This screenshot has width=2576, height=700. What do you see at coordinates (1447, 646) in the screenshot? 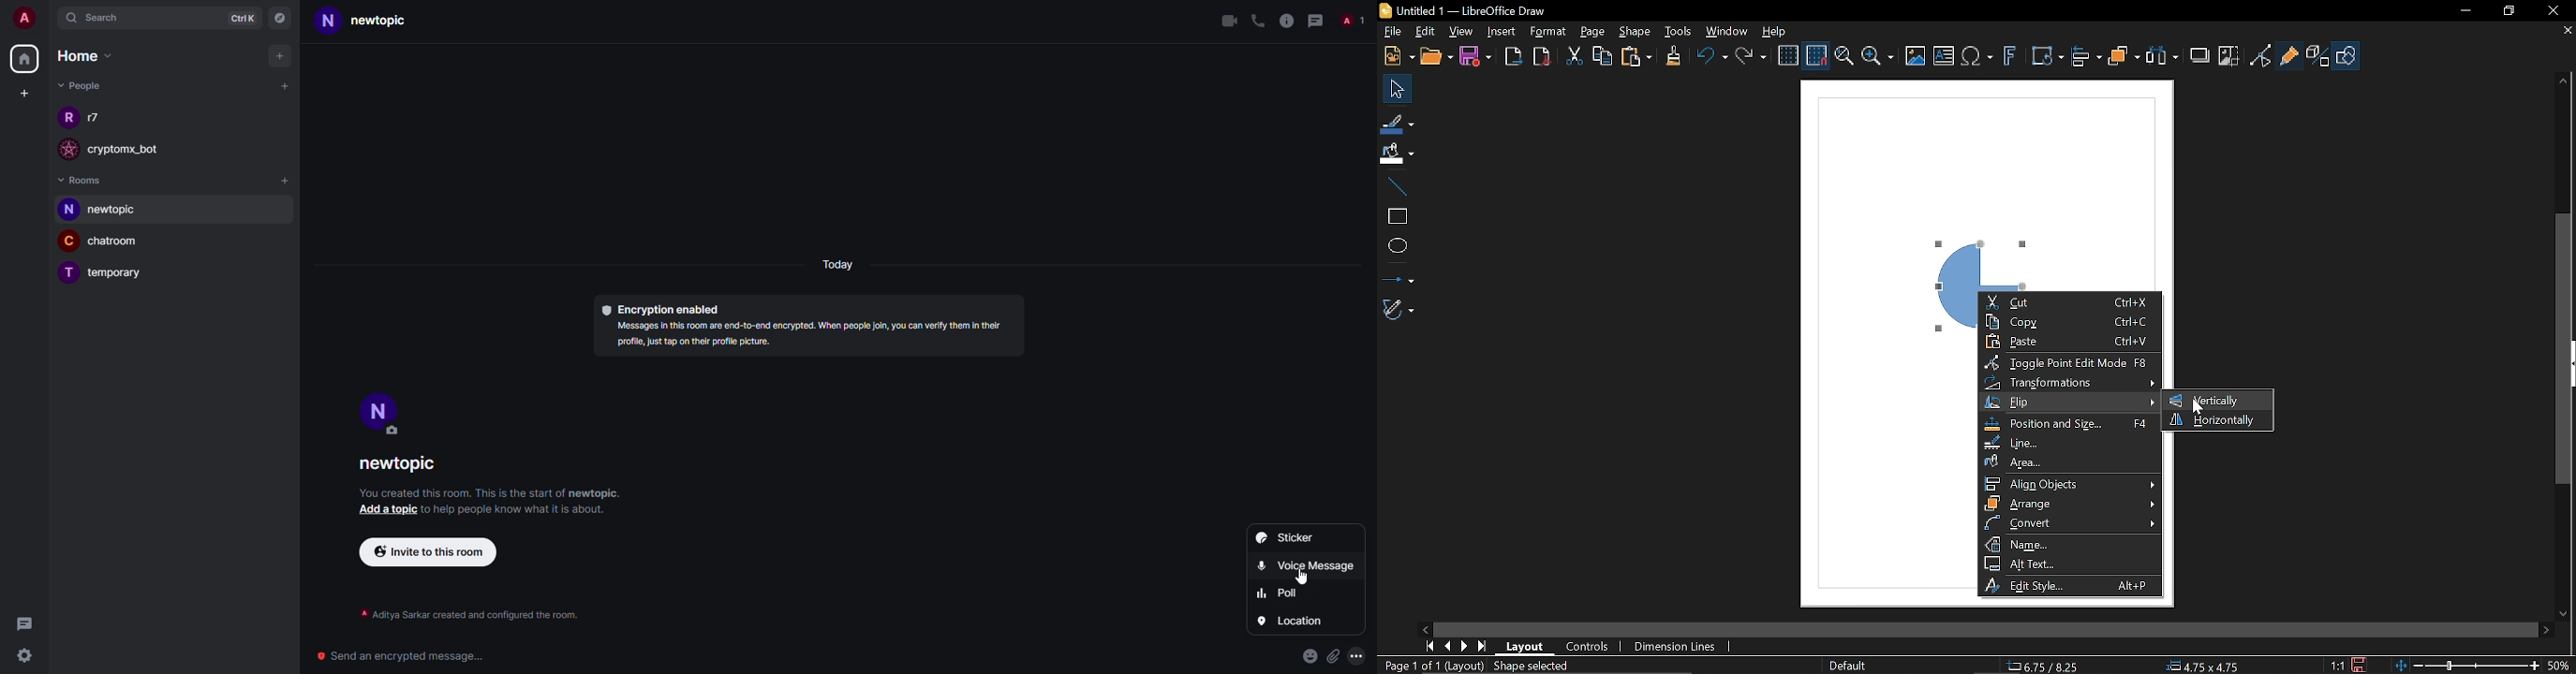
I see `Previous page` at bounding box center [1447, 646].